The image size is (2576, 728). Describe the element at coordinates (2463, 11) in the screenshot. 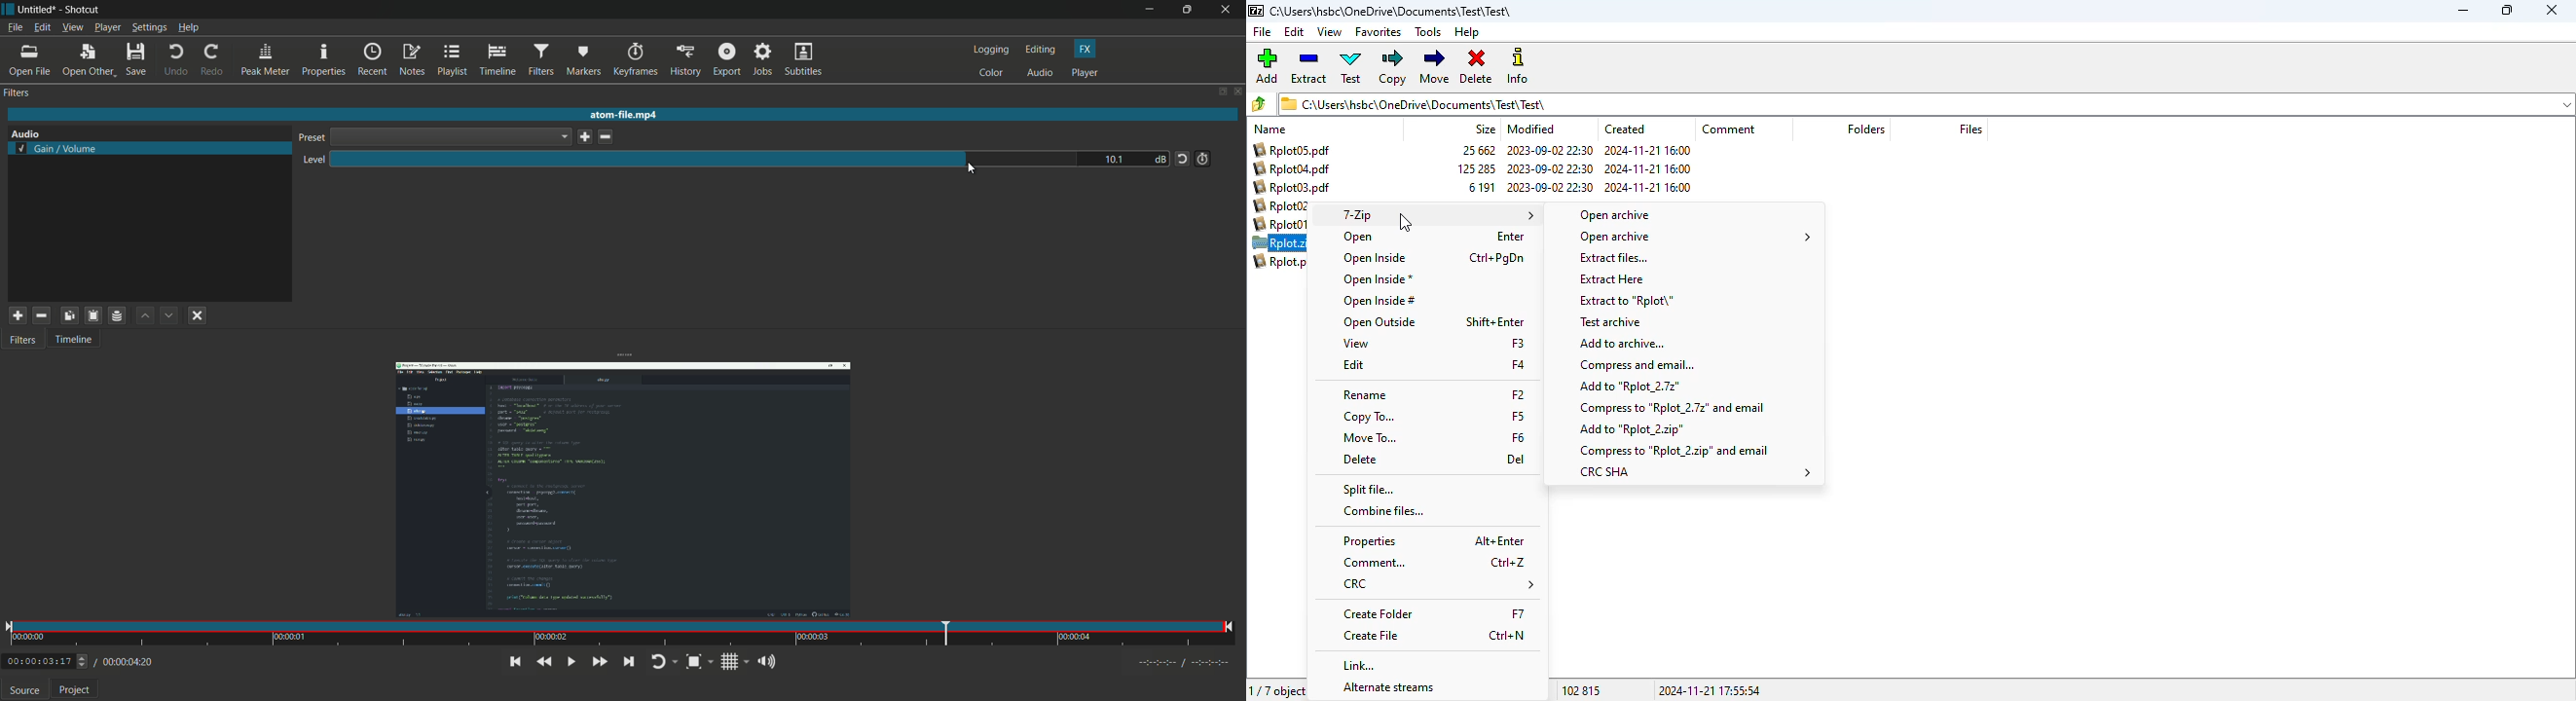

I see `minimize` at that location.